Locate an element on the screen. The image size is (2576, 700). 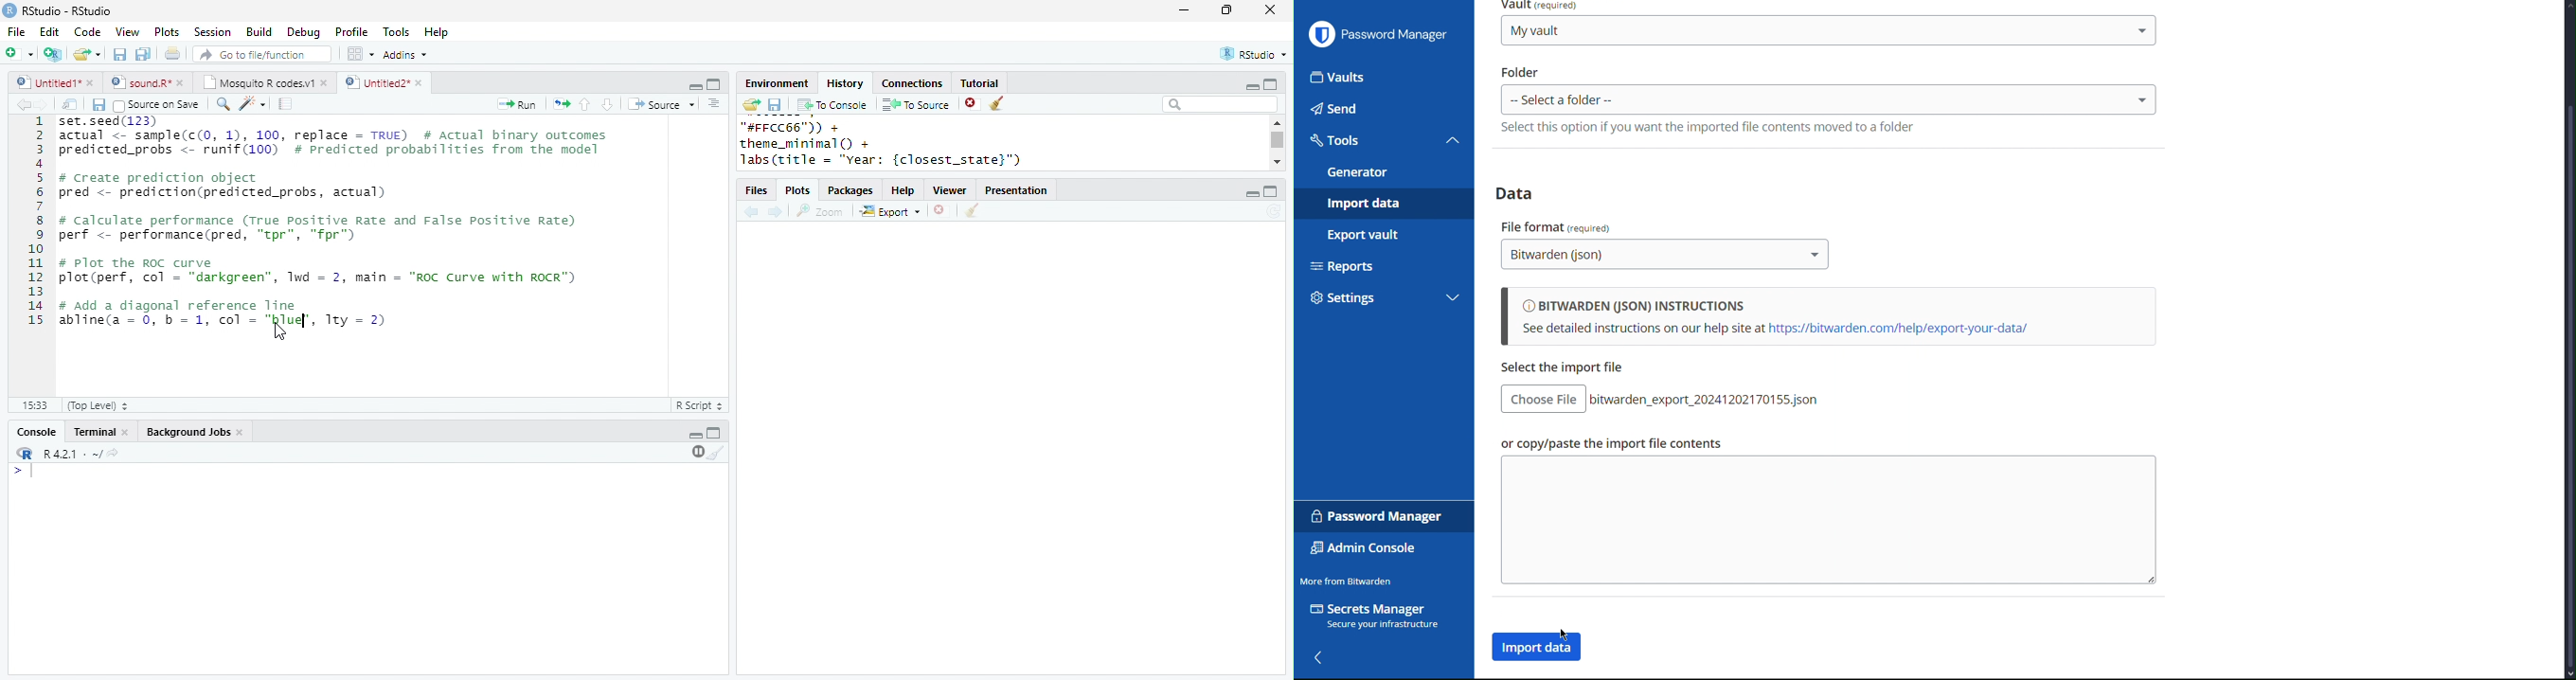
Build is located at coordinates (259, 32).